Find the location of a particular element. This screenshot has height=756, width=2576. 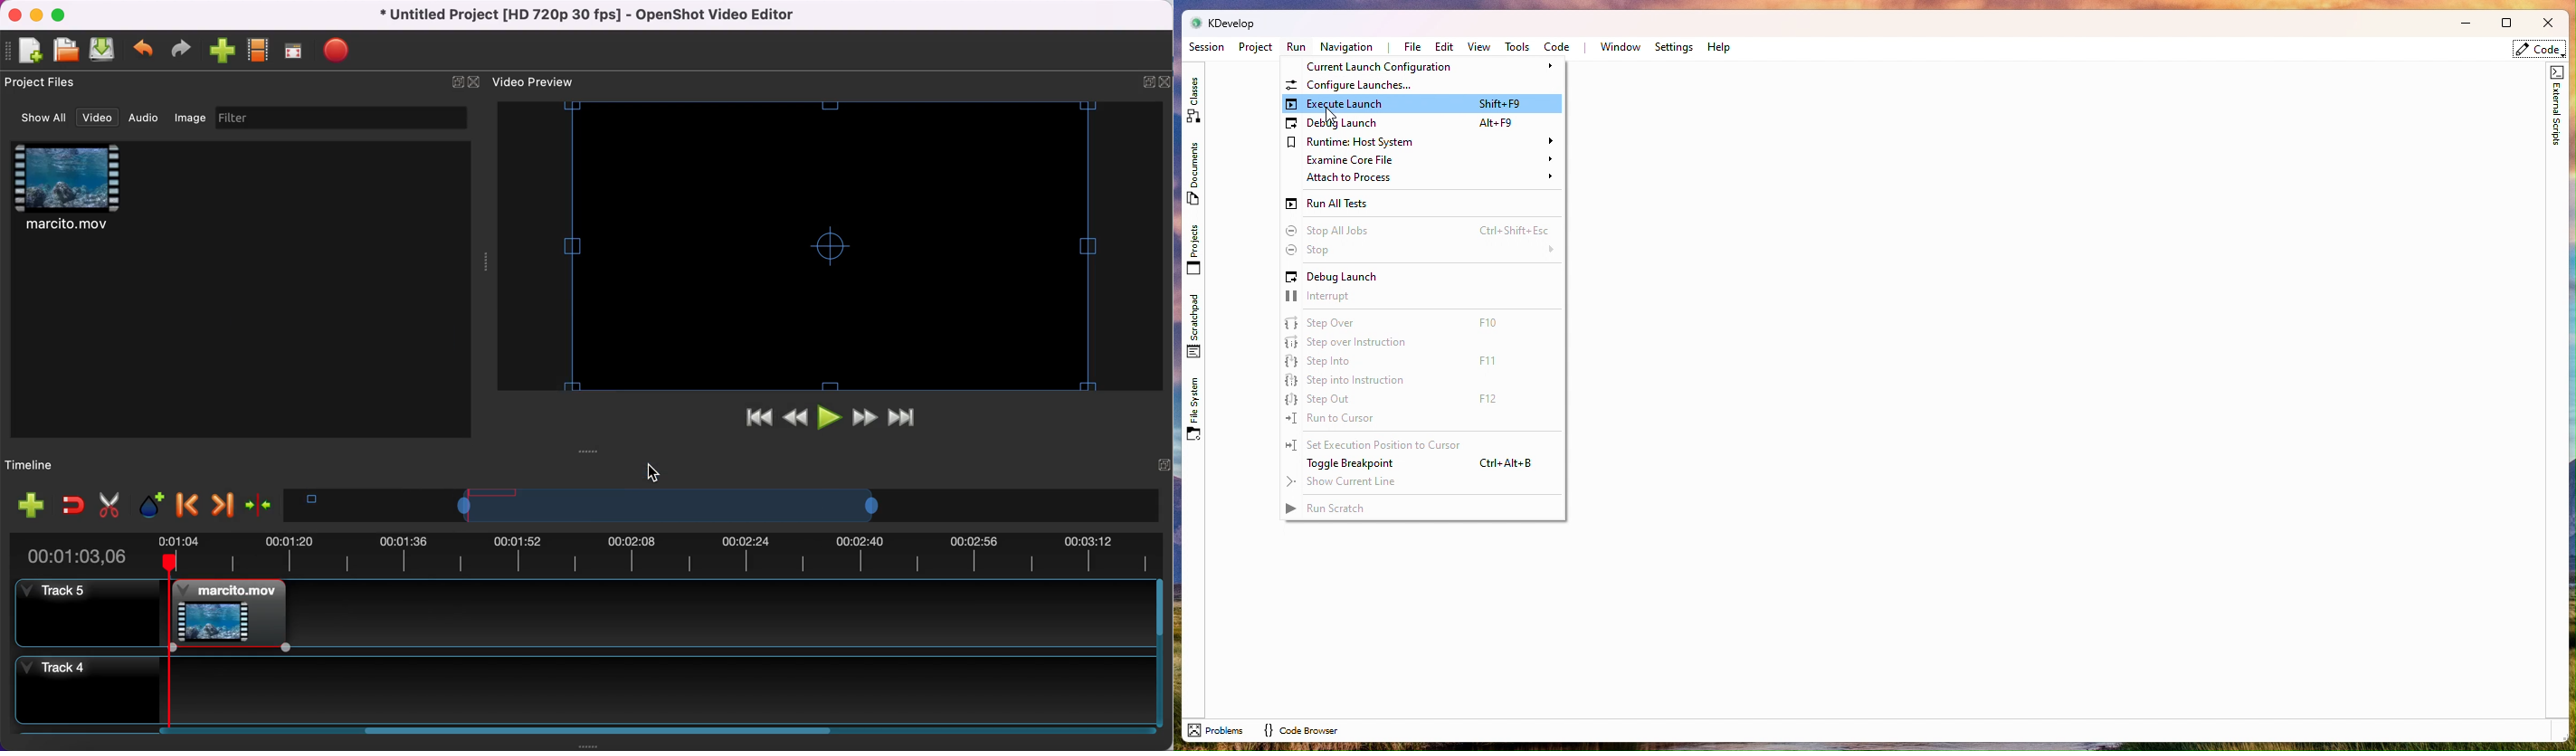

import file is located at coordinates (221, 51).